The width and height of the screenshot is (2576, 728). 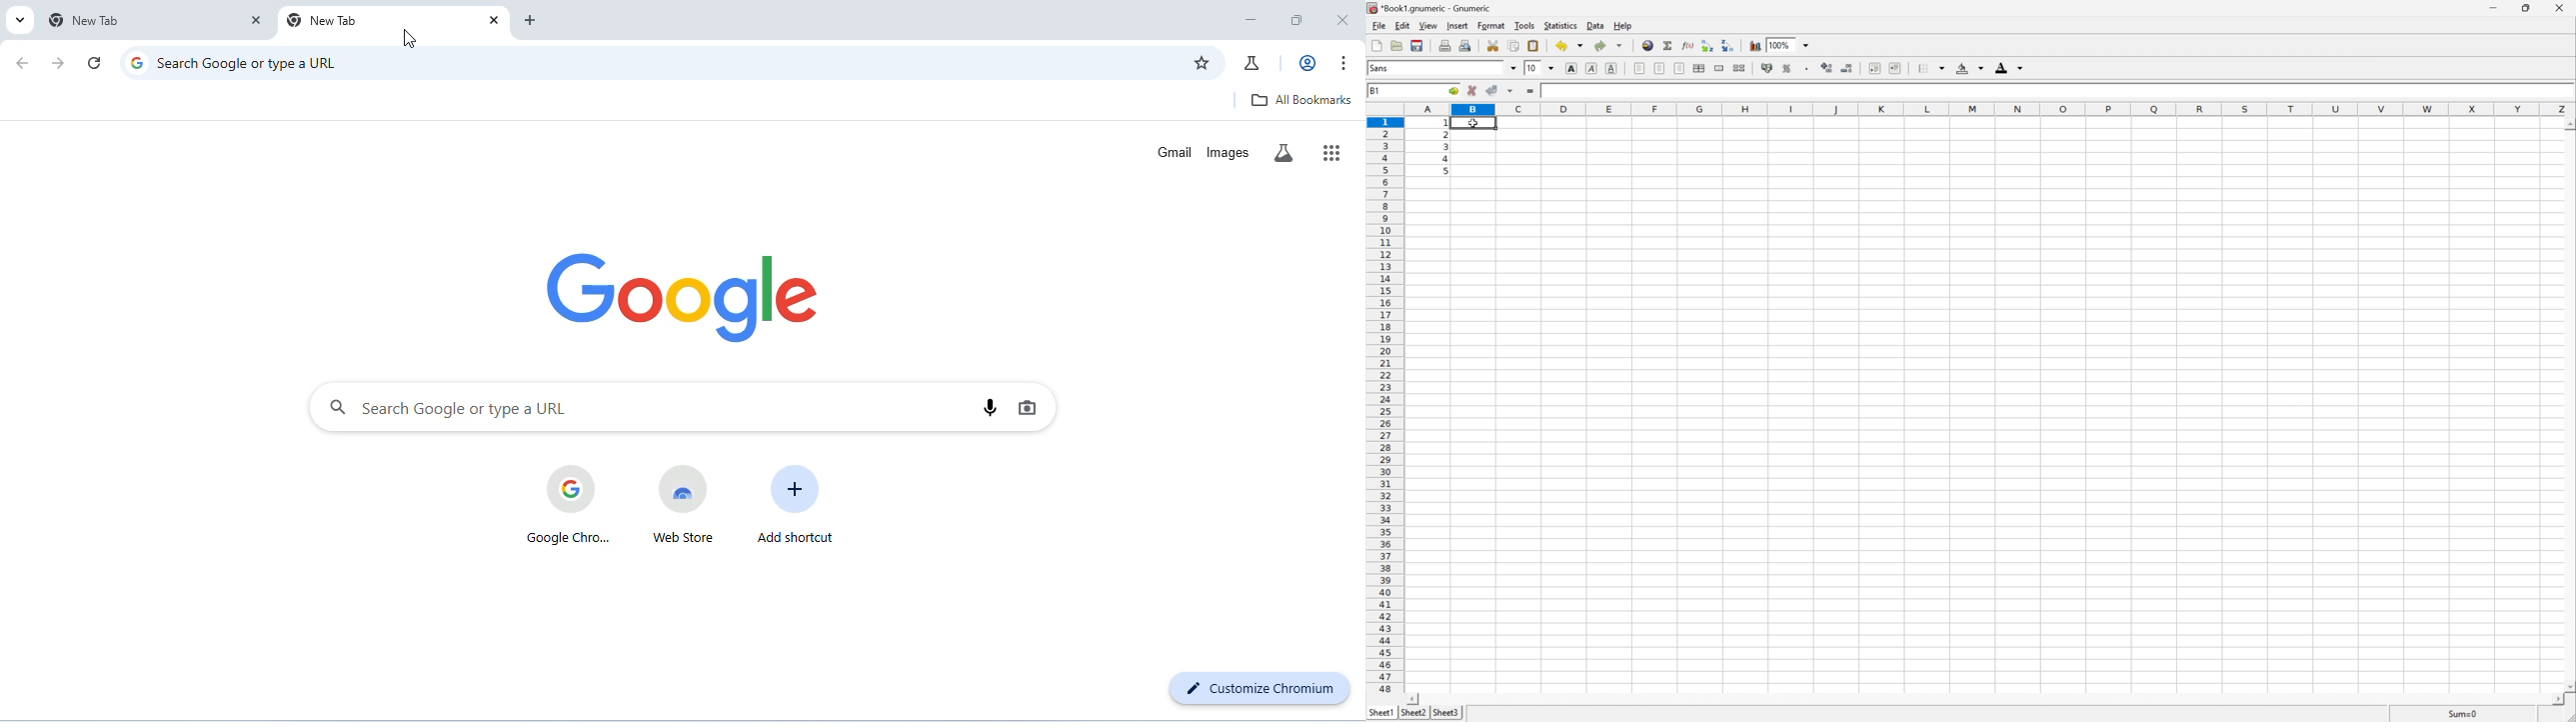 What do you see at coordinates (1533, 68) in the screenshot?
I see `10` at bounding box center [1533, 68].